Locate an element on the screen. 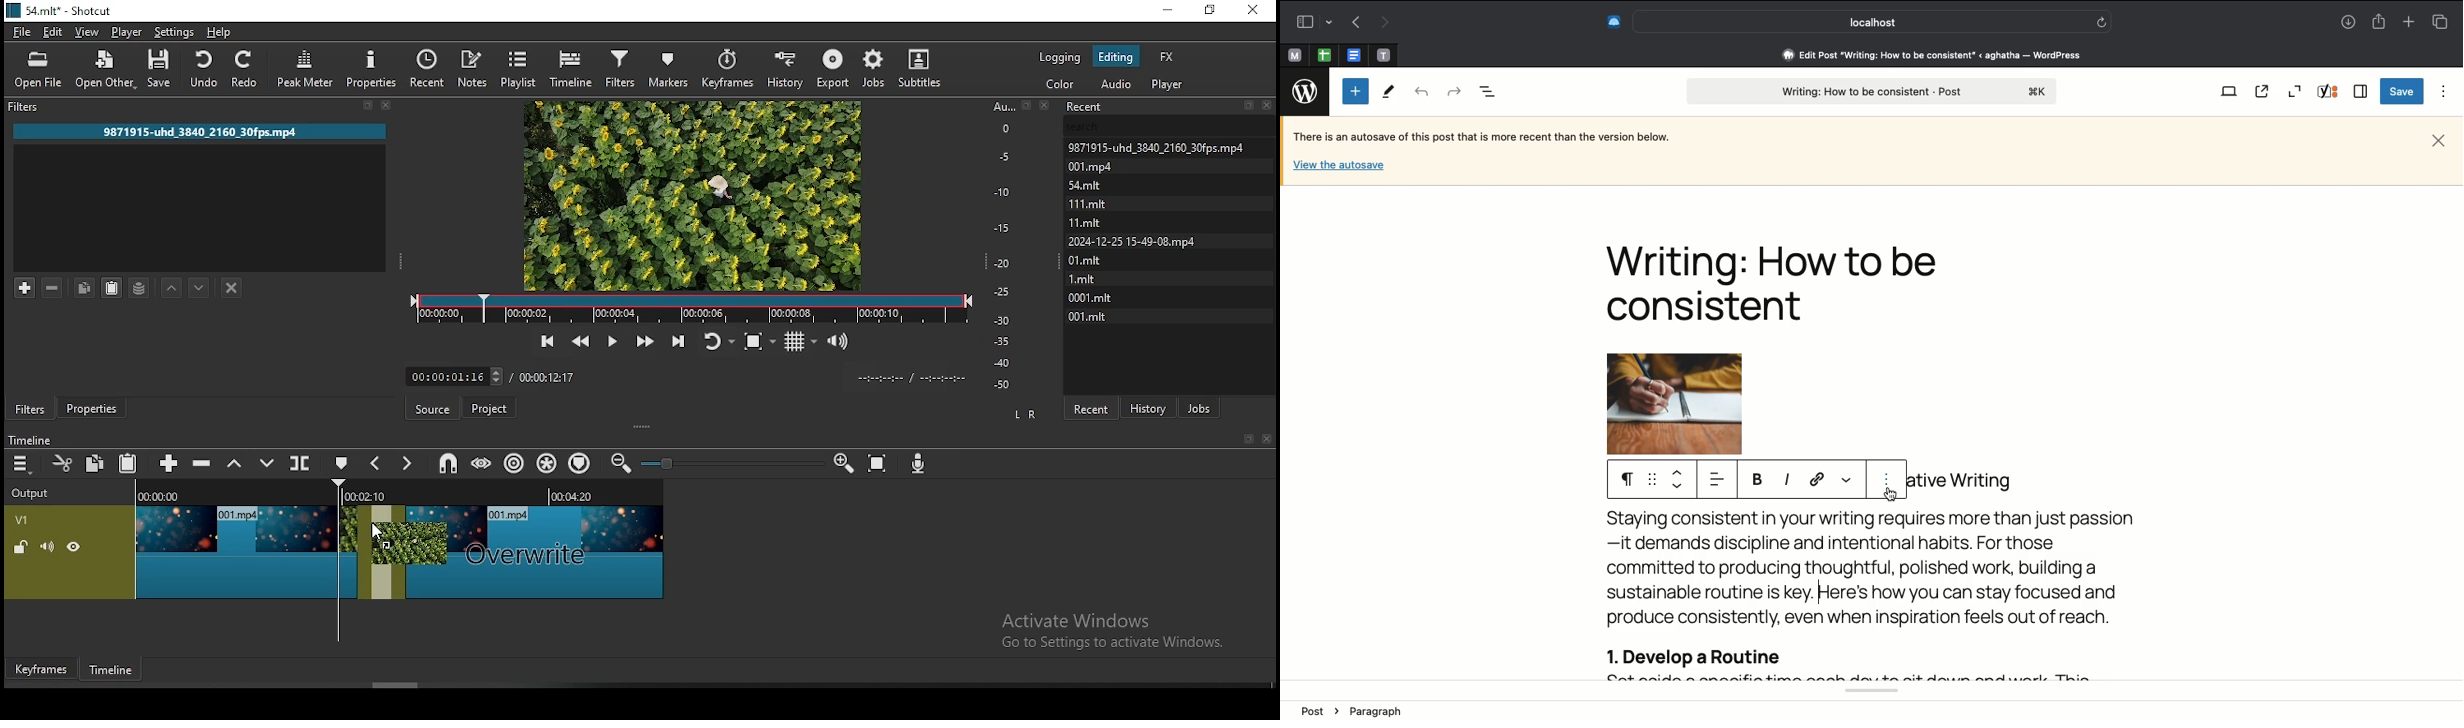  Output is located at coordinates (34, 493).